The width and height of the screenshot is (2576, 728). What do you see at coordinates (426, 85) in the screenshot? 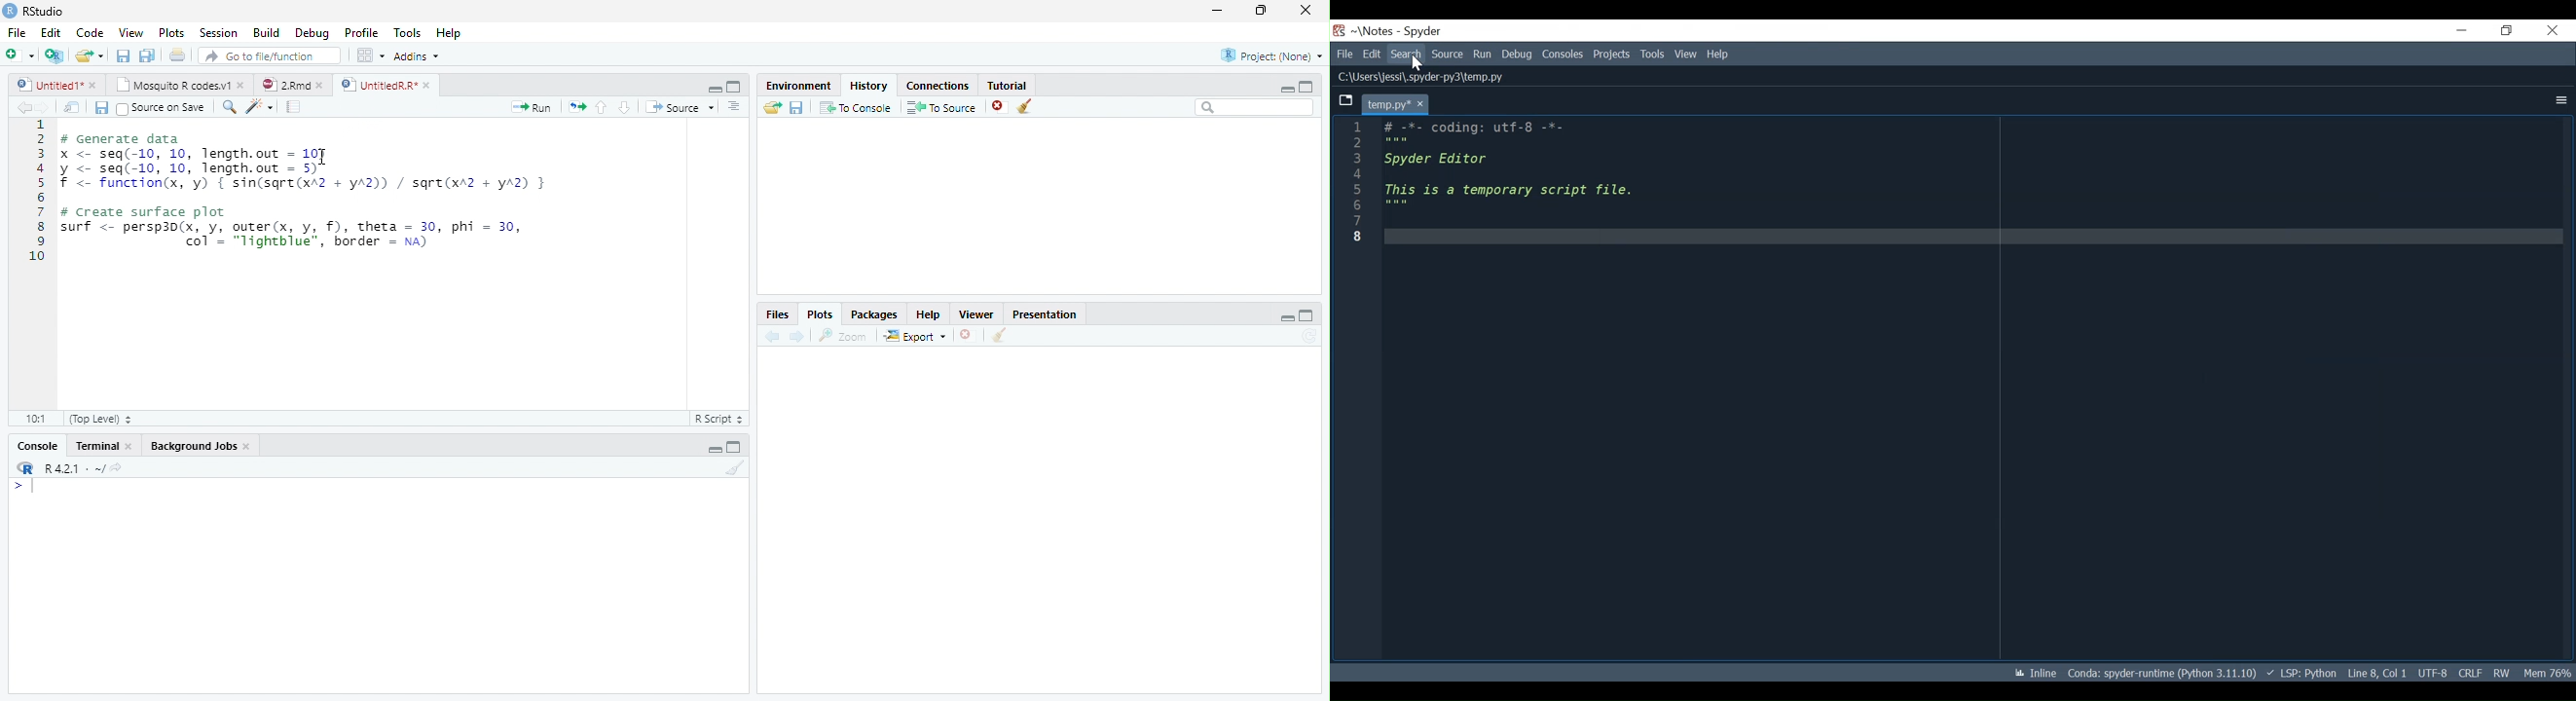
I see `close` at bounding box center [426, 85].